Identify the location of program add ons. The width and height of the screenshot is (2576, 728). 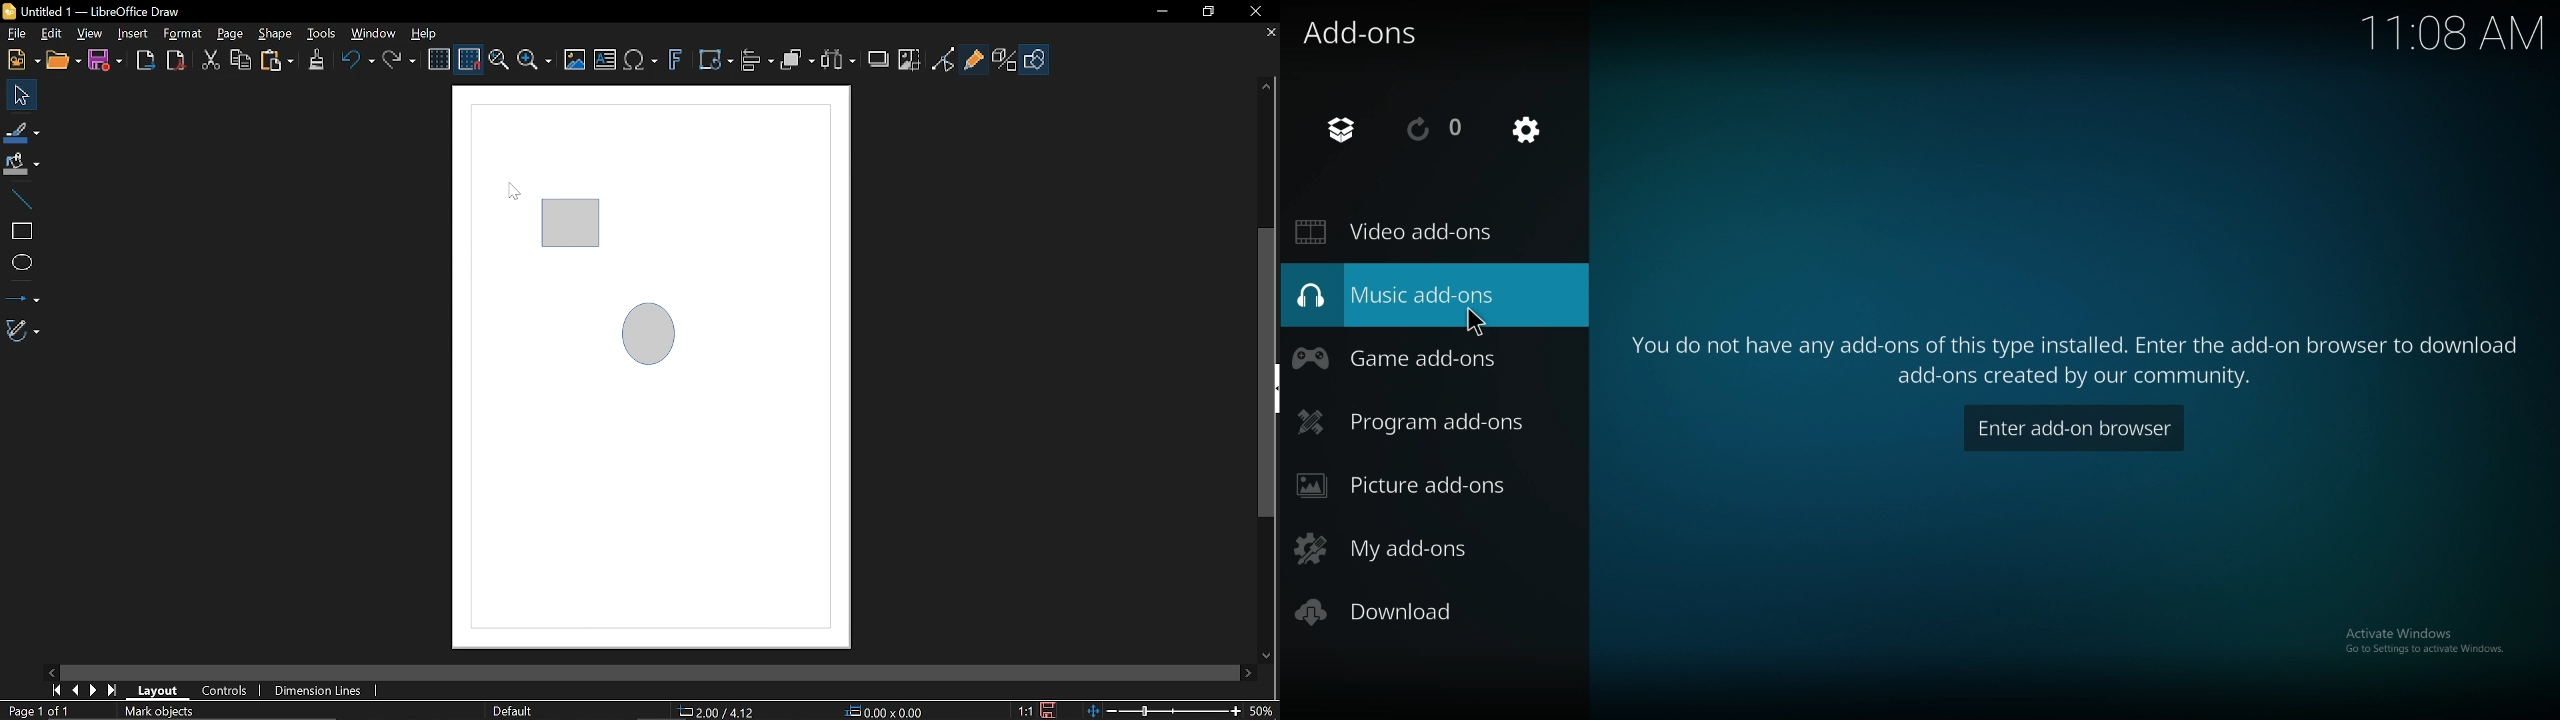
(1415, 421).